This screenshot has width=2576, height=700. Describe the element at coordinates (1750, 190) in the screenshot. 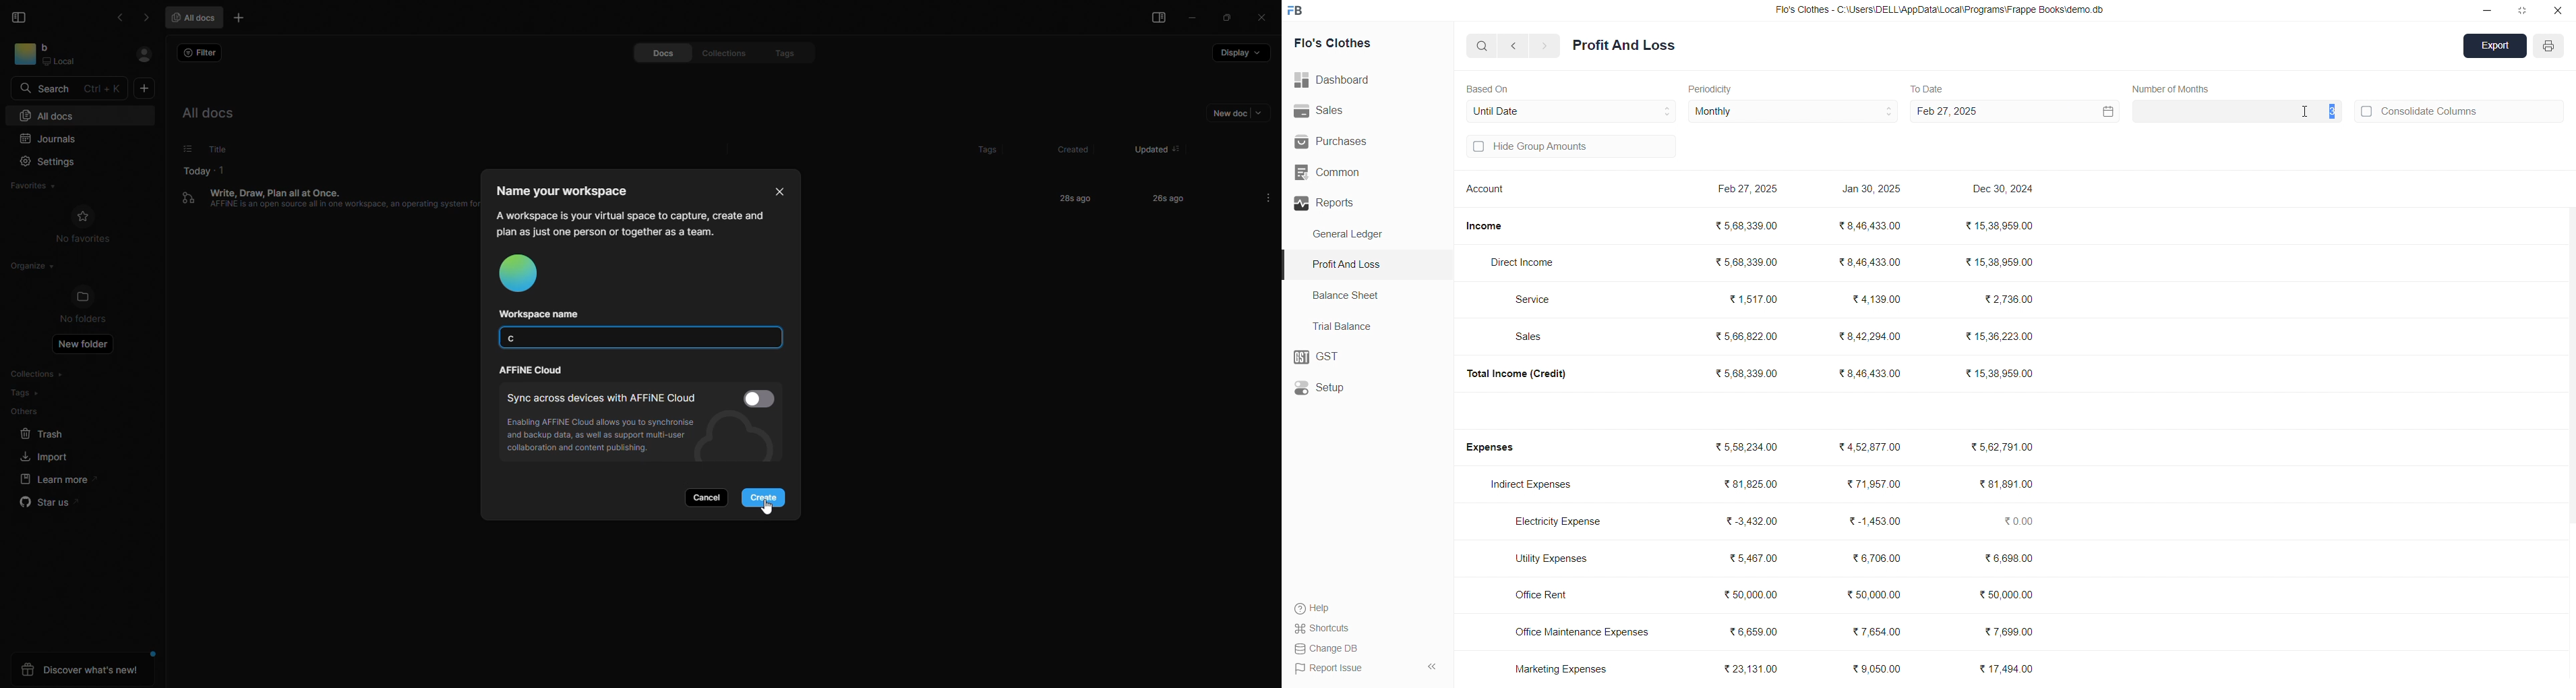

I see `Feb 27, 2025` at that location.